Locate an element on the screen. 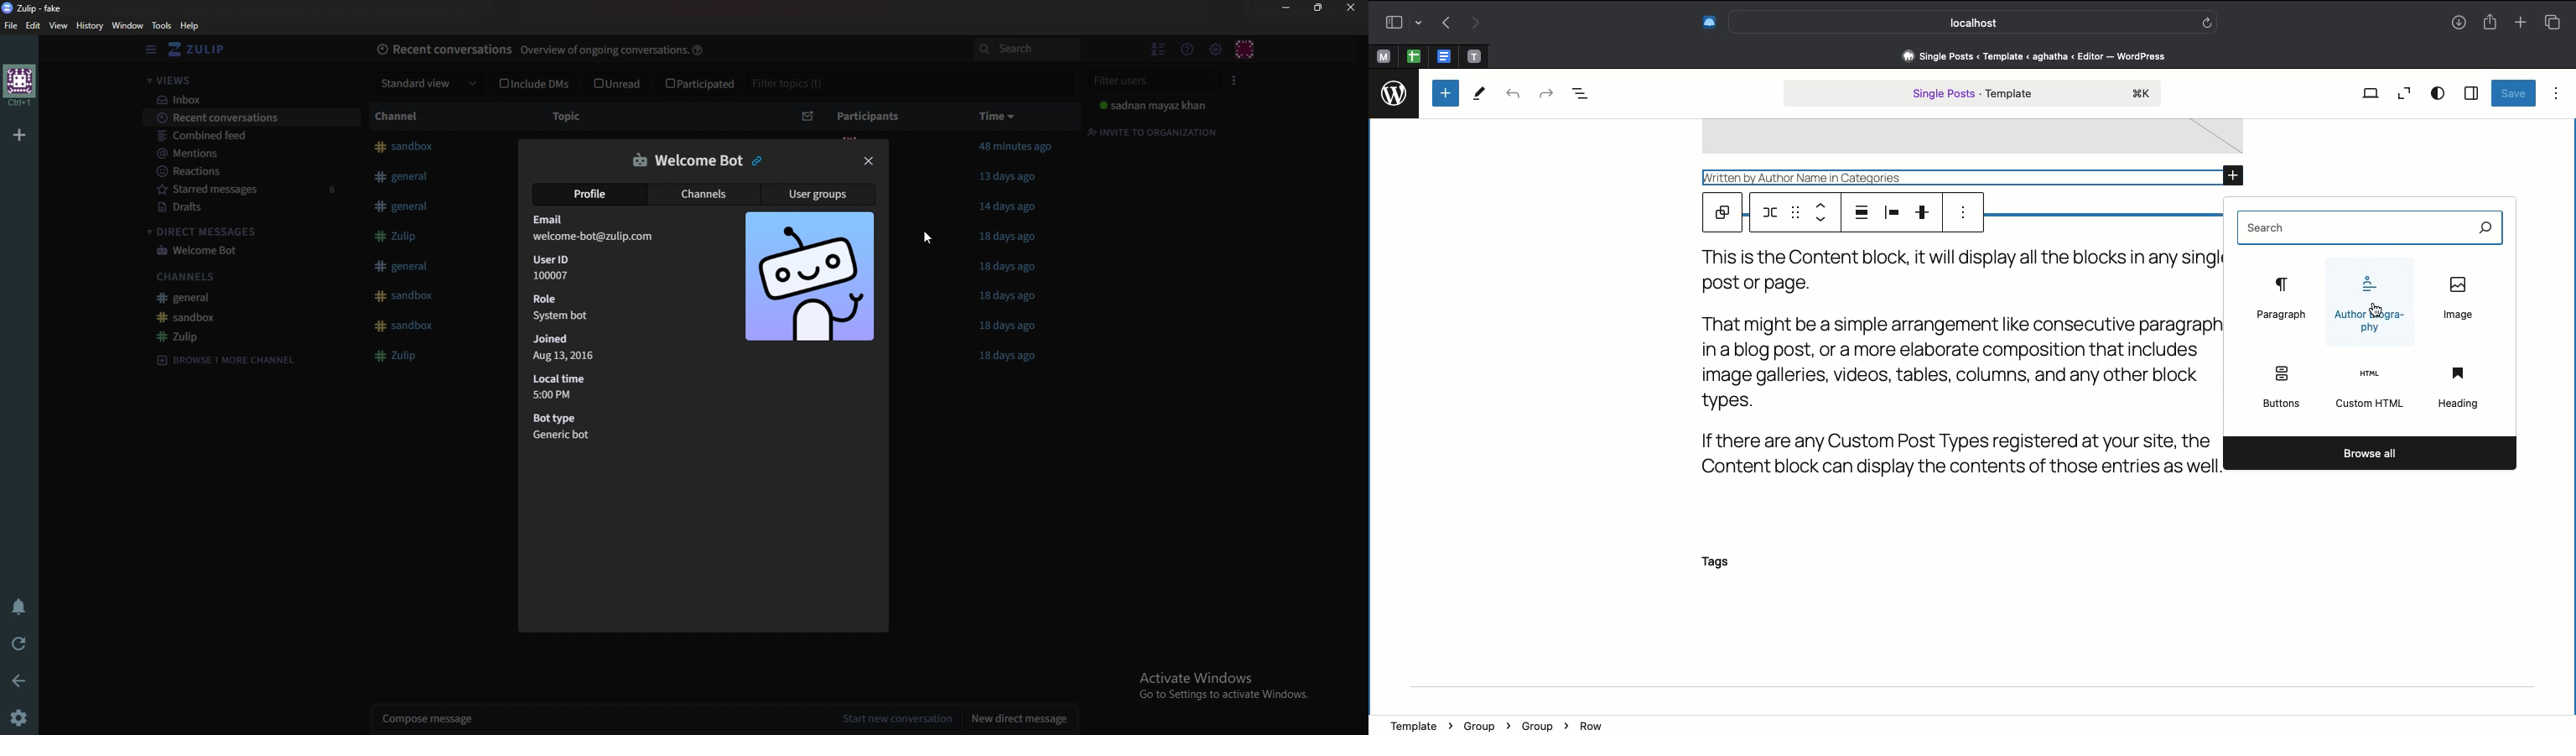  New direct message is located at coordinates (1020, 721).